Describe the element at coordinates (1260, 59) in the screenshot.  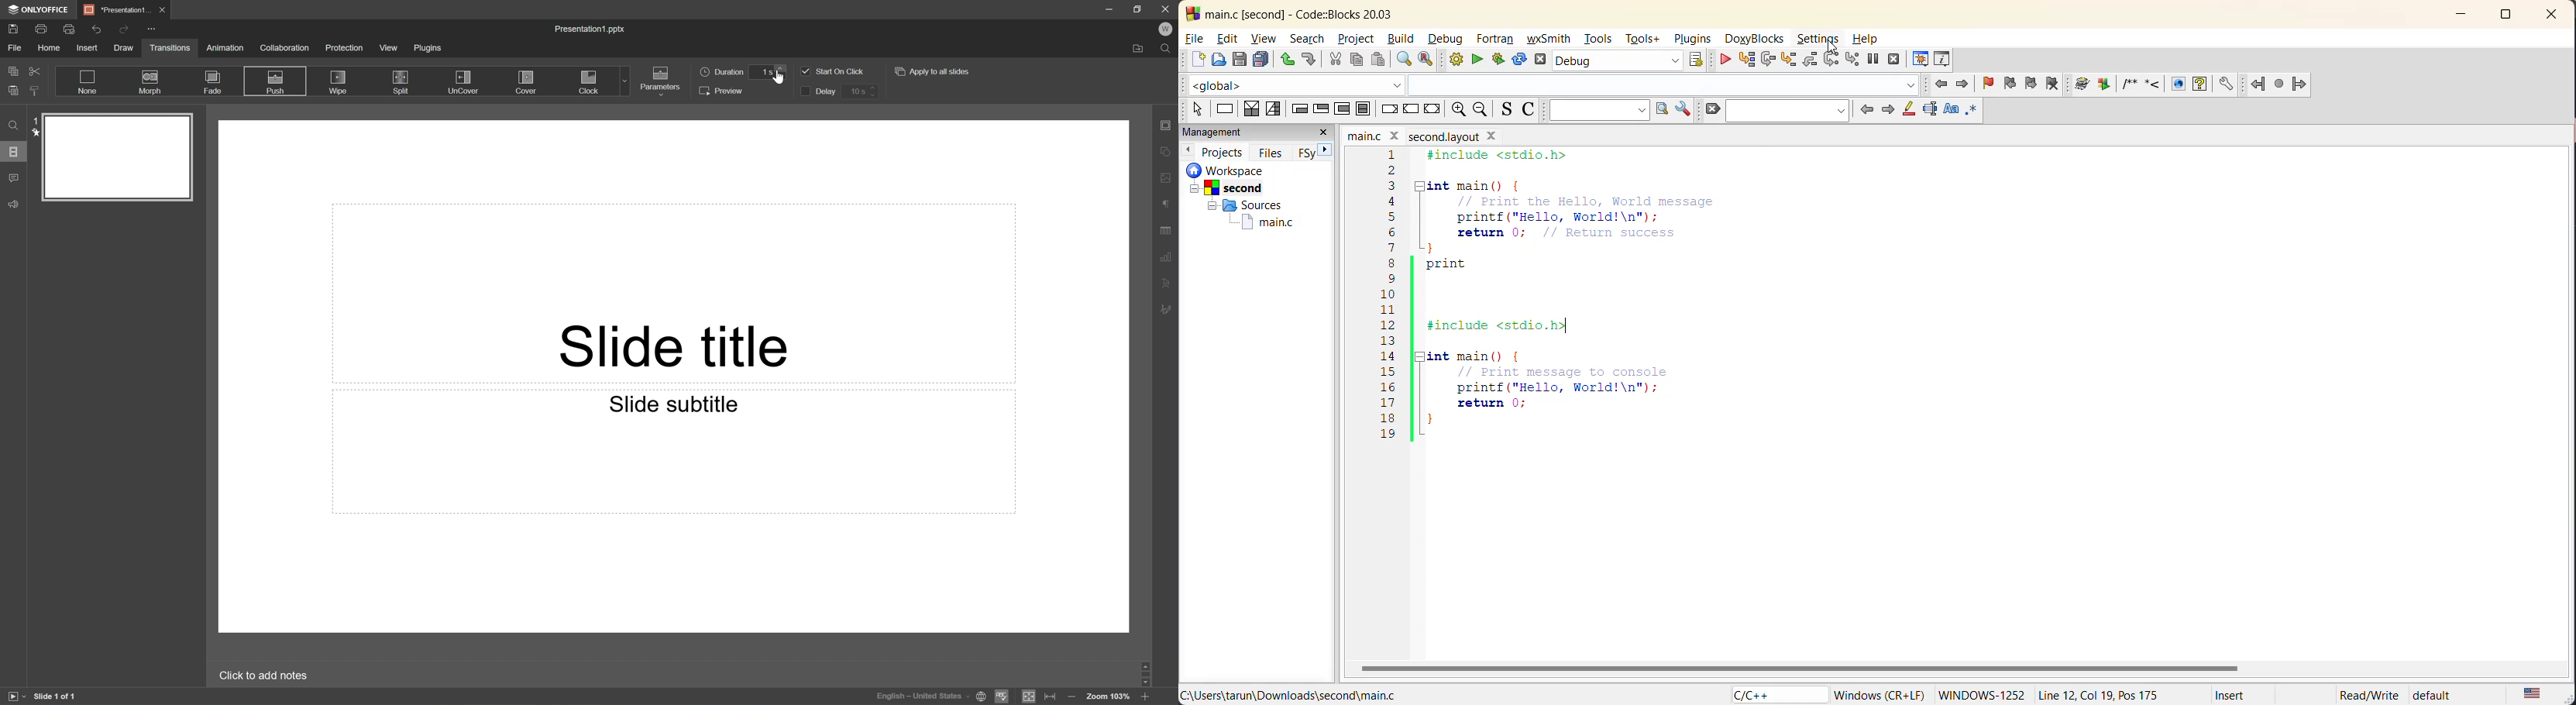
I see `save everything` at that location.